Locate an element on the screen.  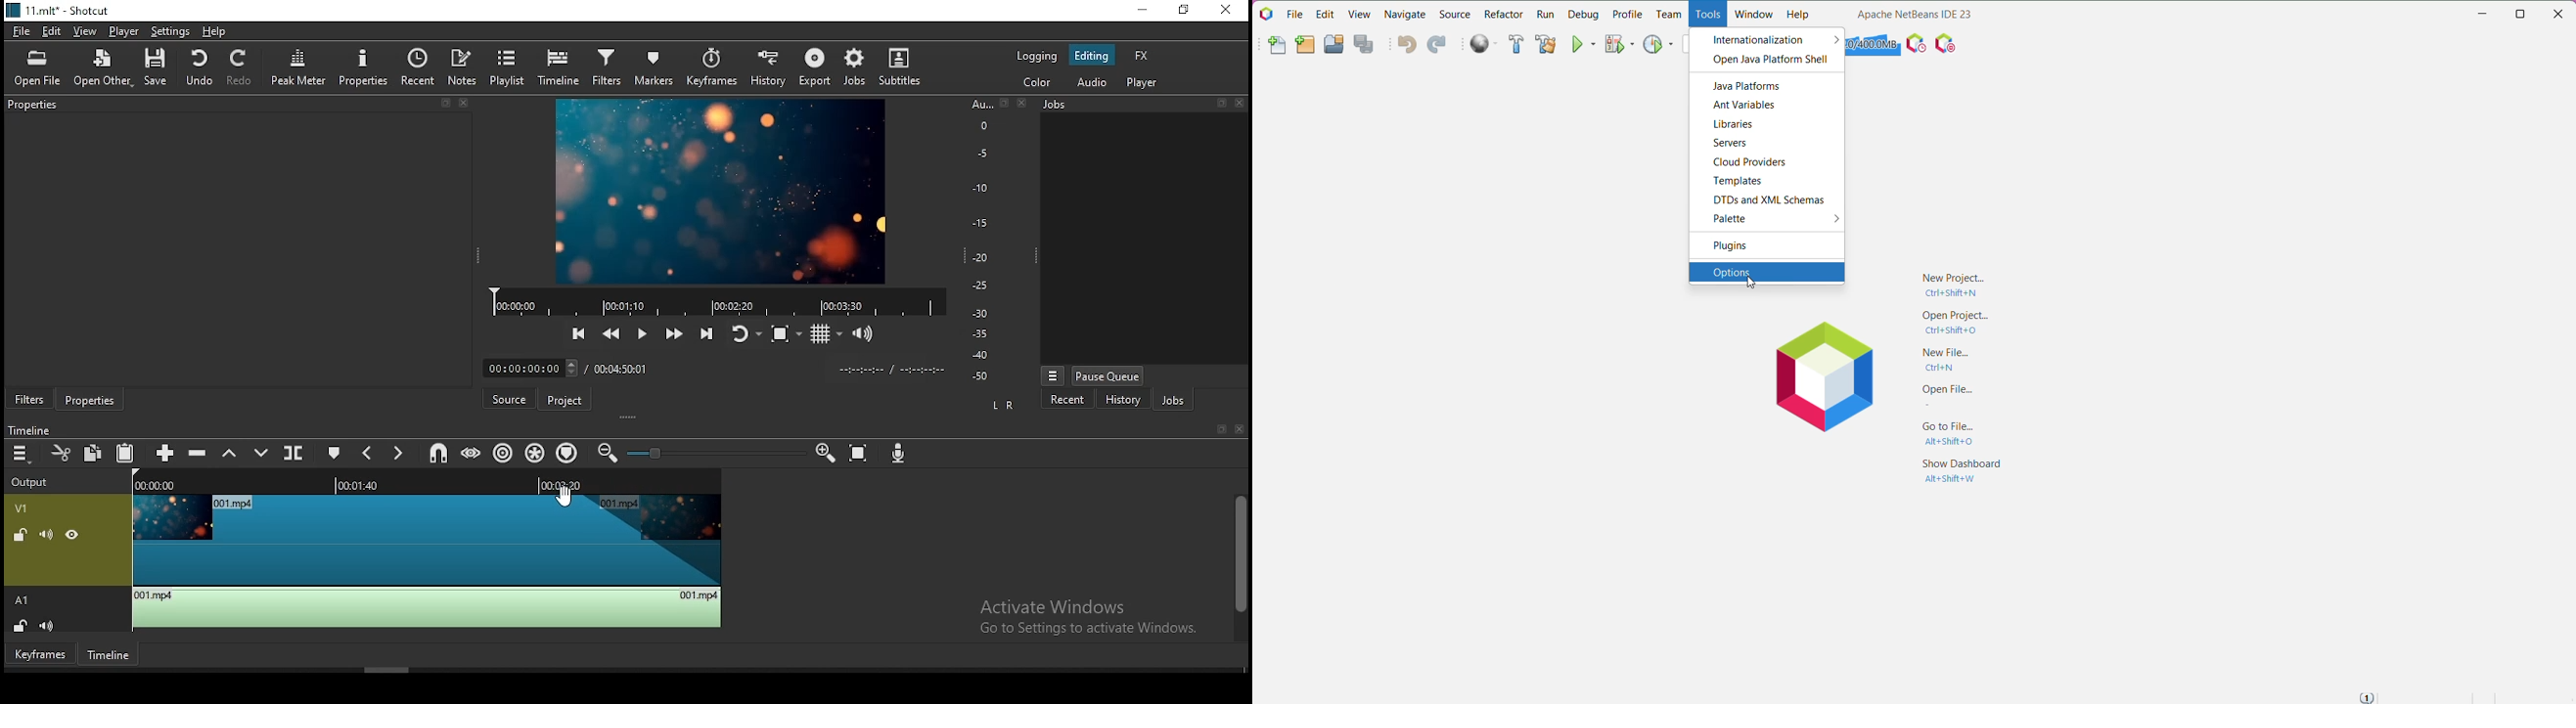
record audio is located at coordinates (899, 454).